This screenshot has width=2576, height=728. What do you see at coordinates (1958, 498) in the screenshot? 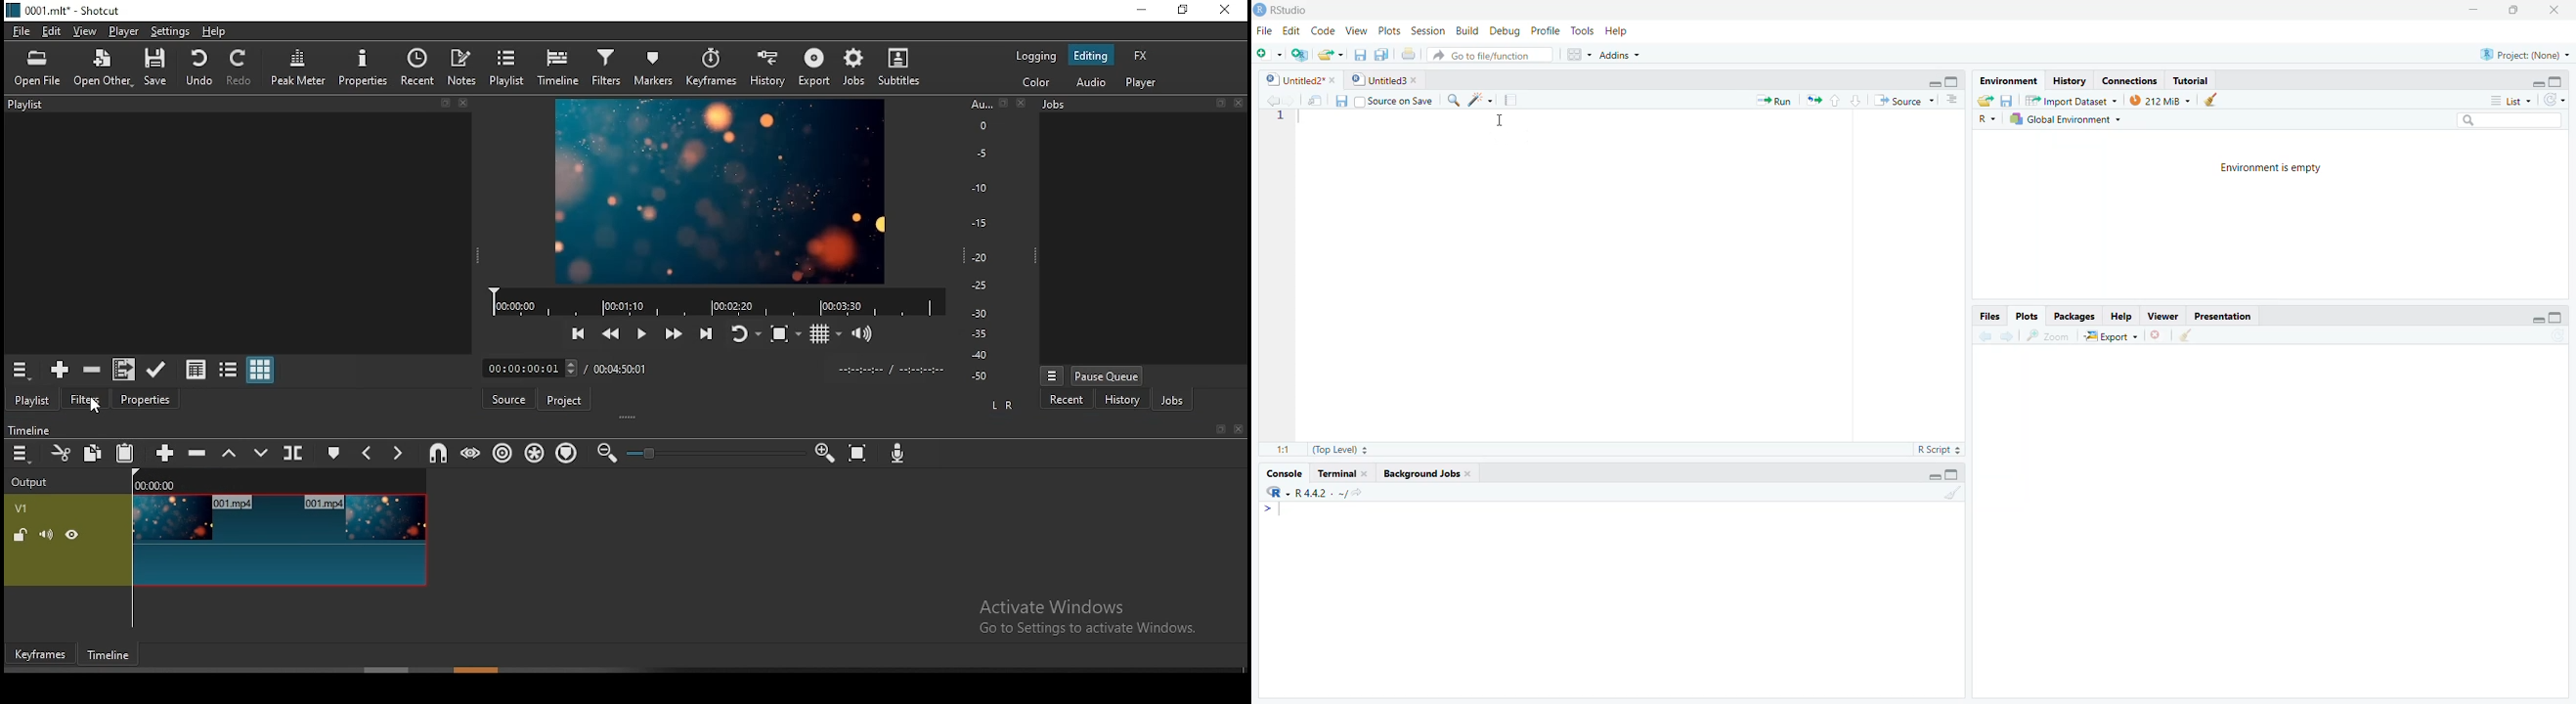
I see `CLEAR` at bounding box center [1958, 498].